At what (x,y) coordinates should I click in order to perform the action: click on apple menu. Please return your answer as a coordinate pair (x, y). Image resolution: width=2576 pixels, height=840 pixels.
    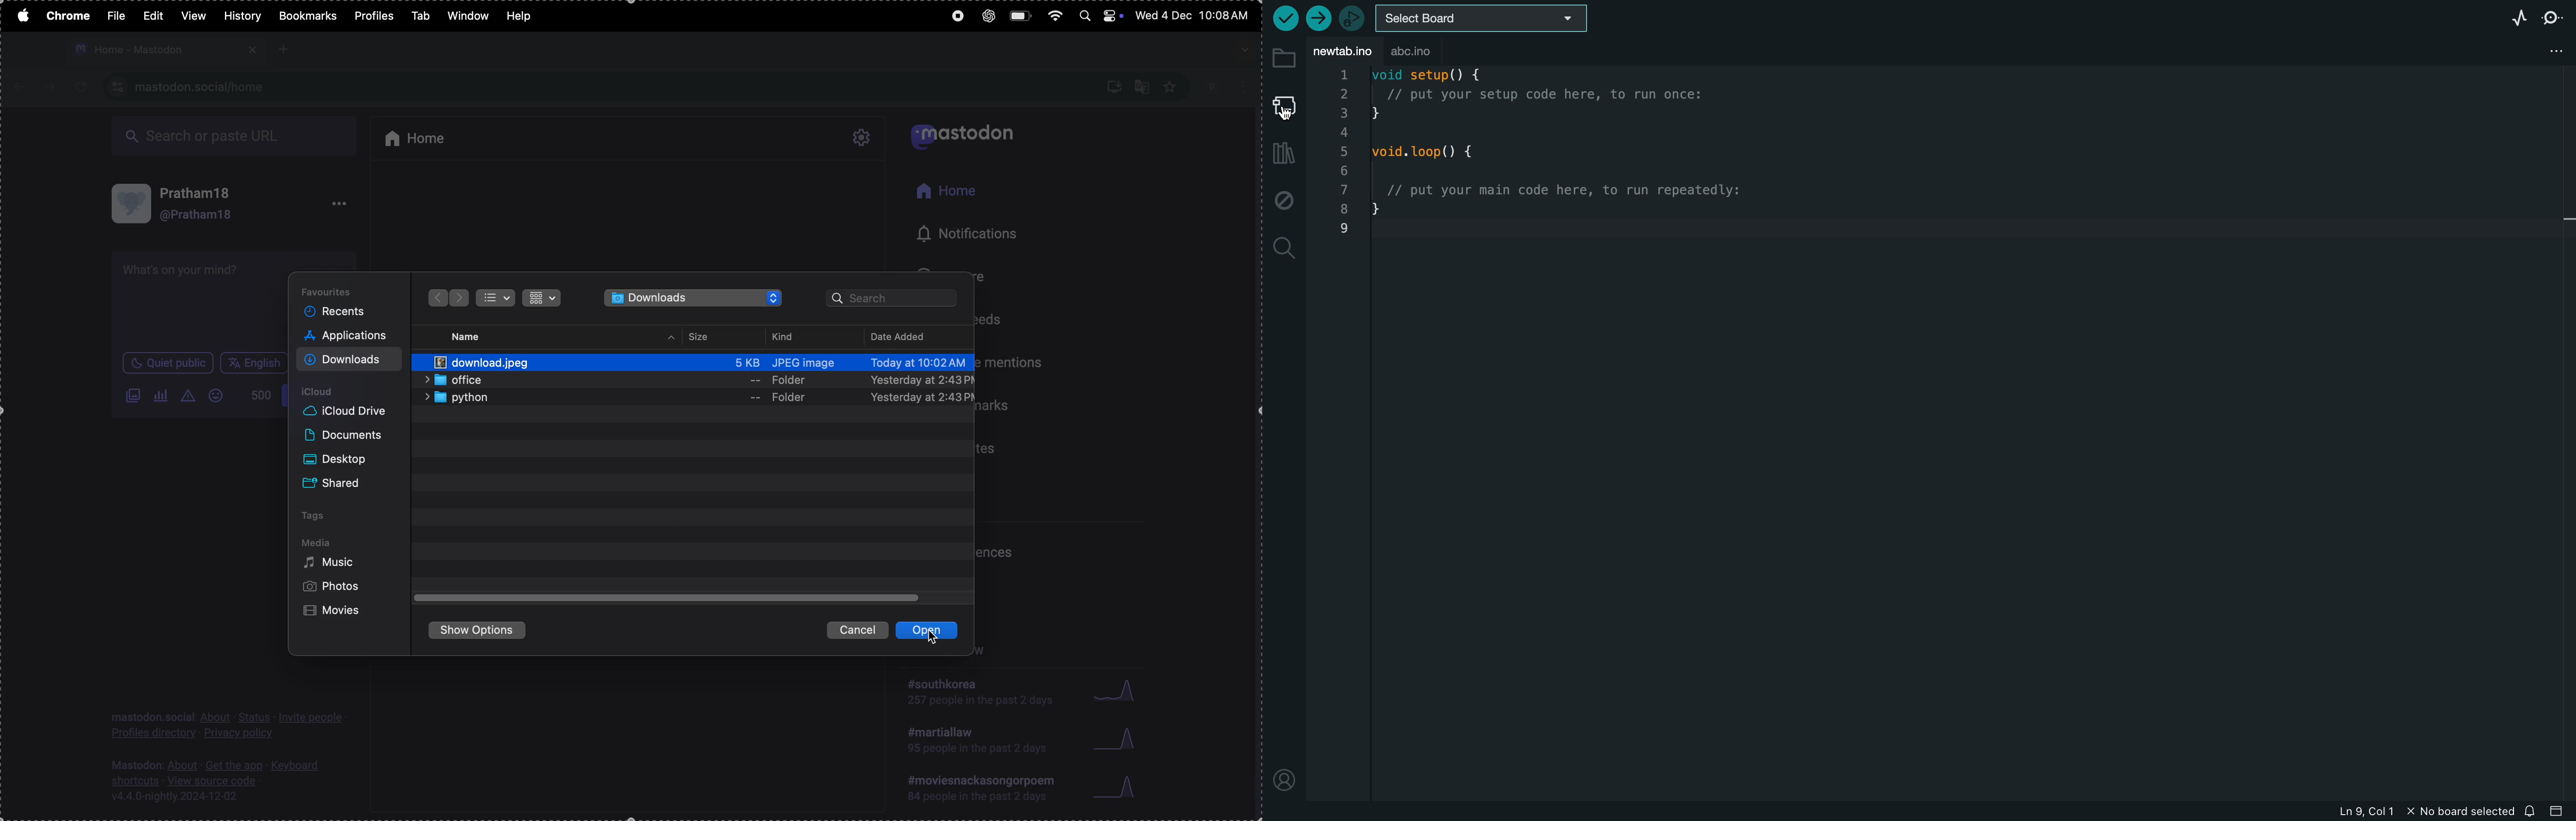
    Looking at the image, I should click on (21, 14).